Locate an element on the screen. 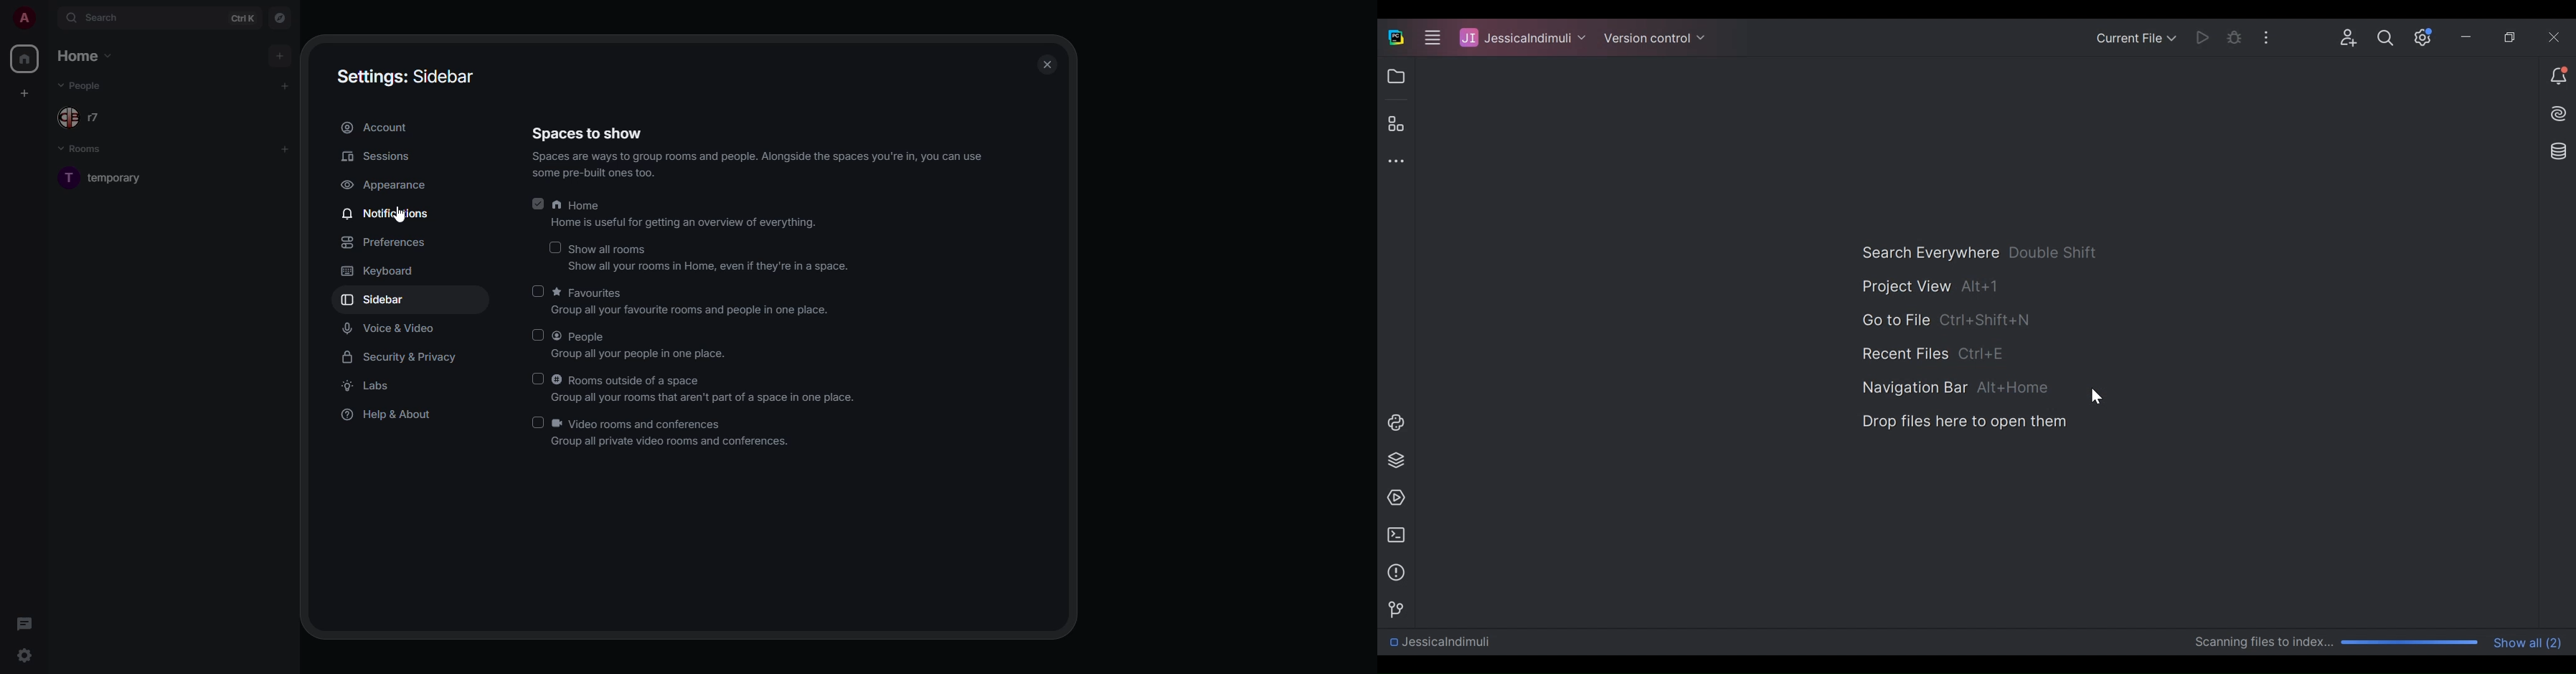  quick settings is located at coordinates (24, 655).